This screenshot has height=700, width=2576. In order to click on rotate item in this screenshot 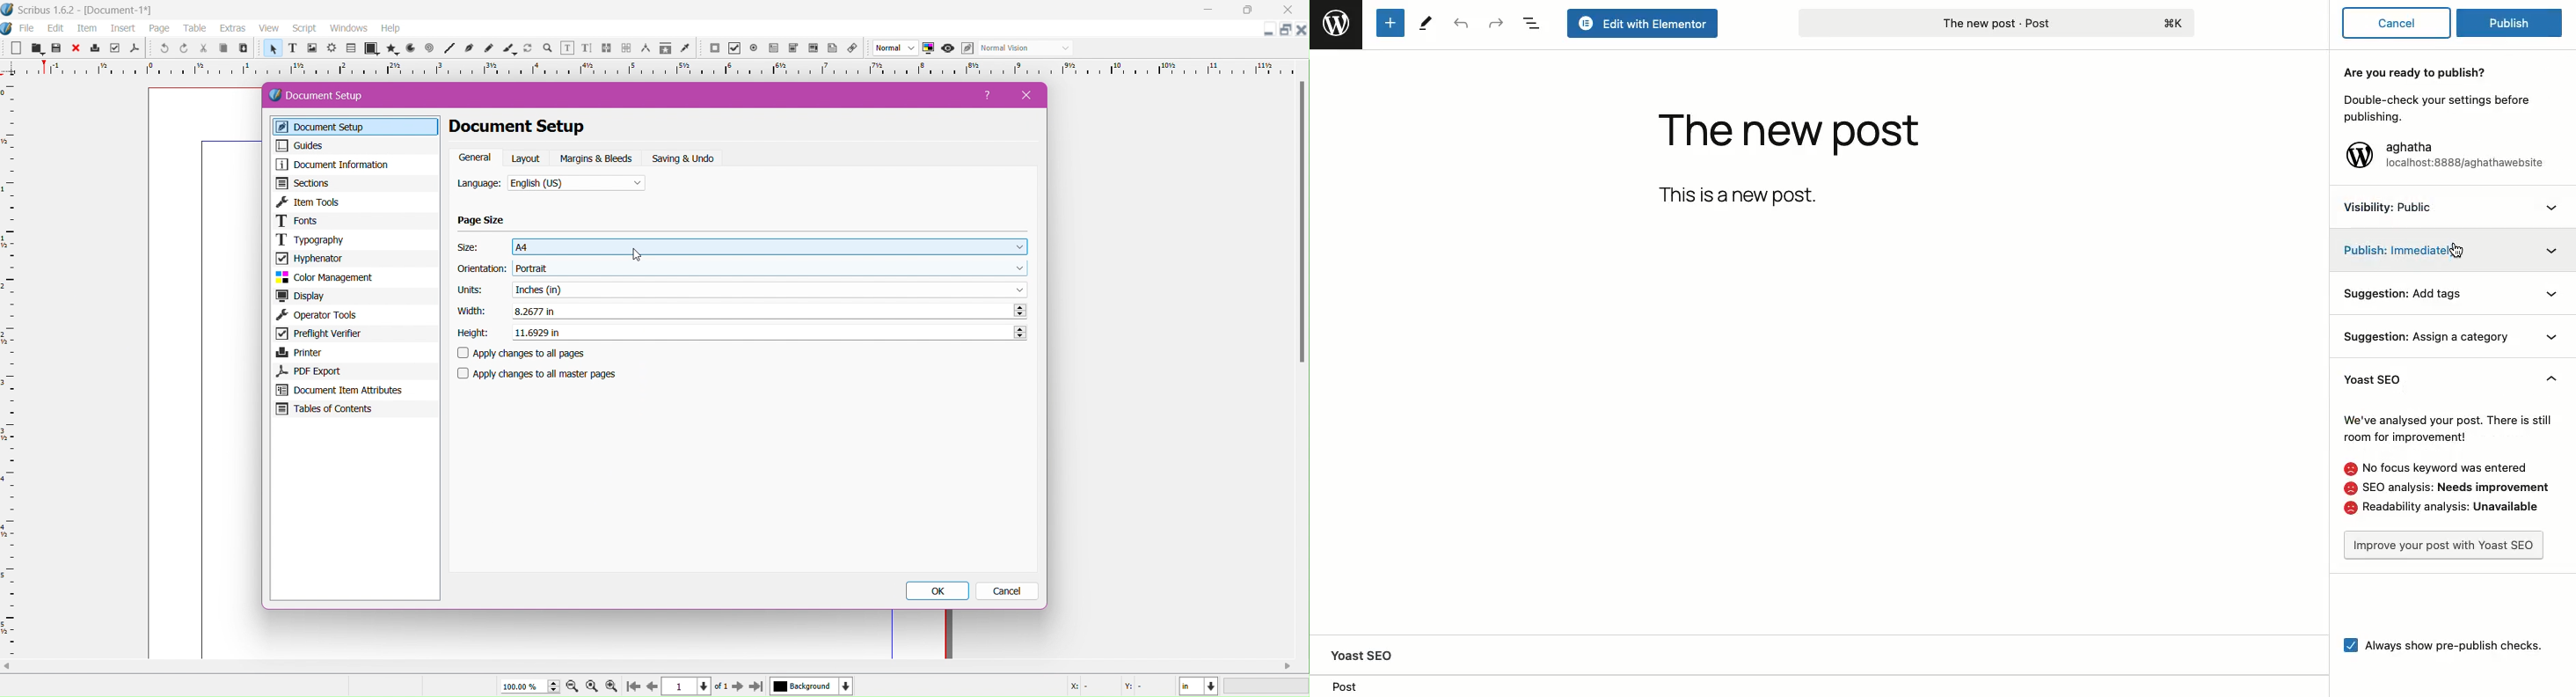, I will do `click(529, 49)`.